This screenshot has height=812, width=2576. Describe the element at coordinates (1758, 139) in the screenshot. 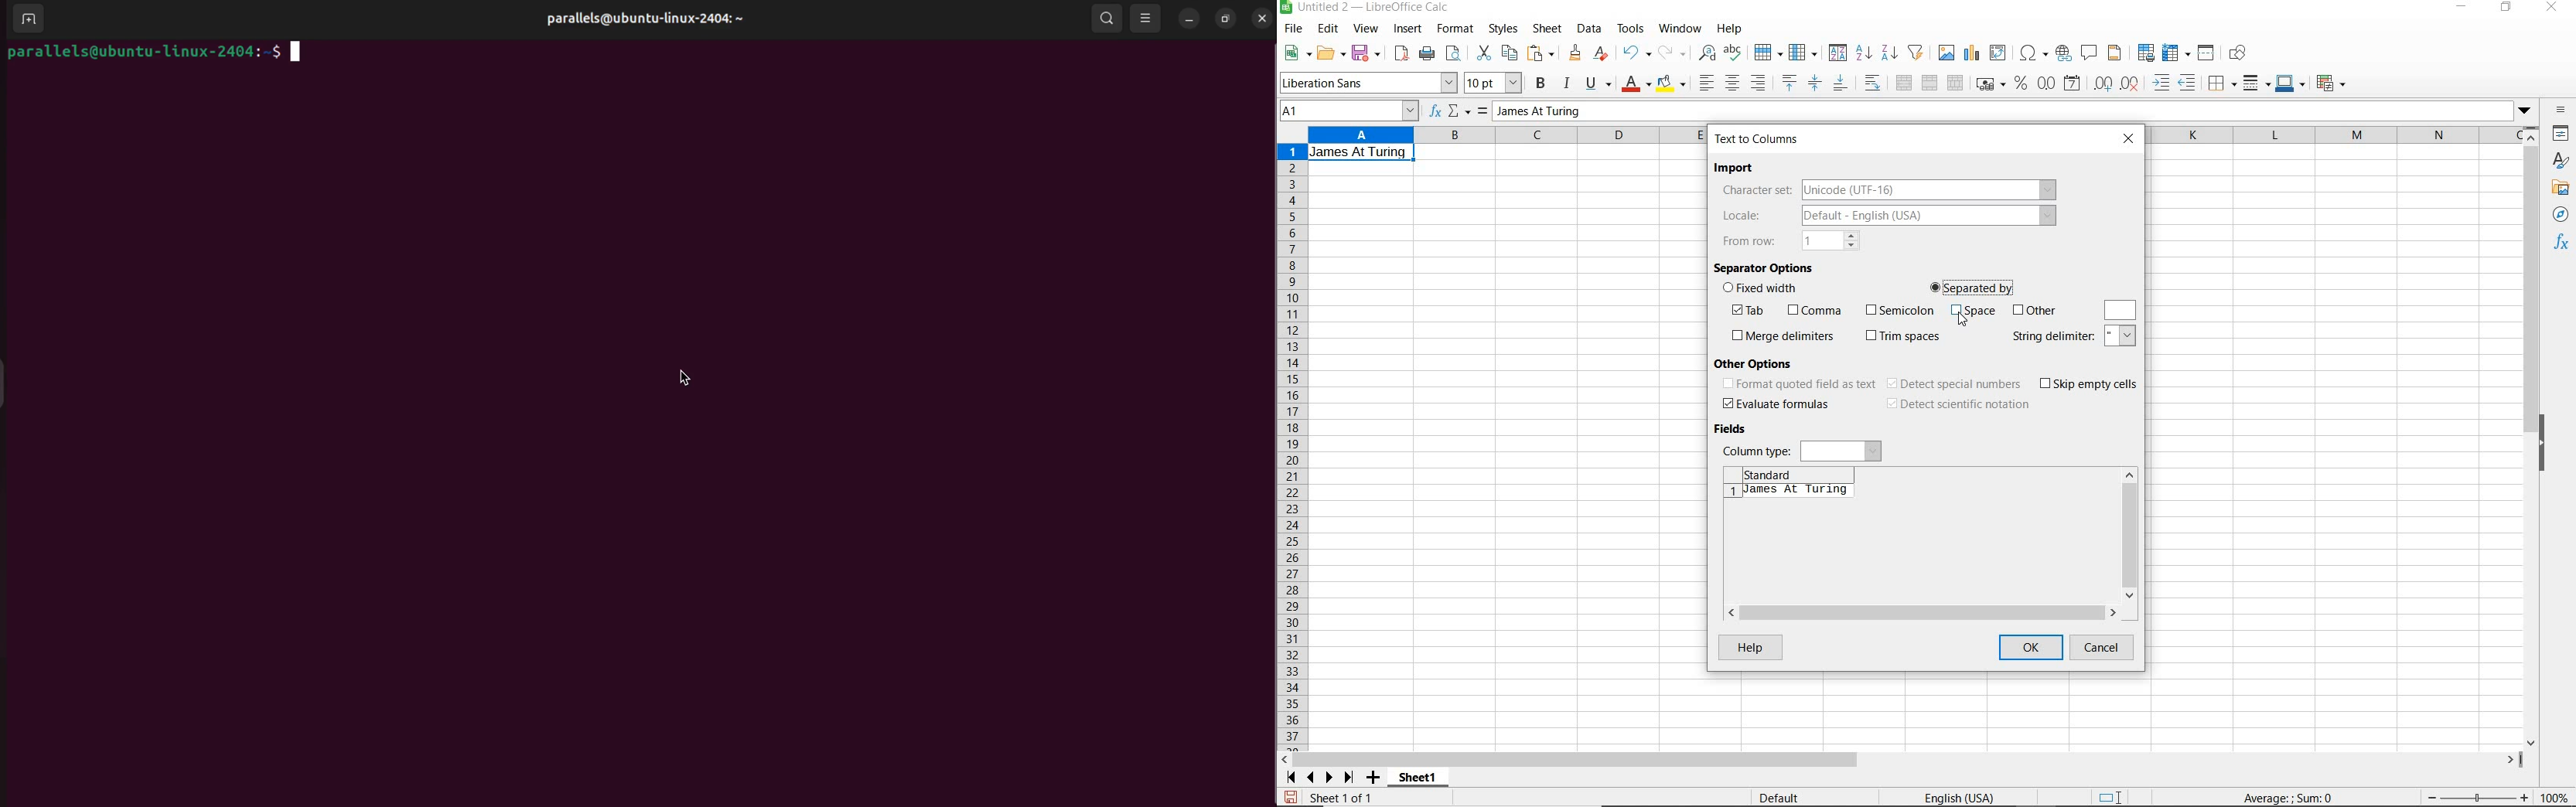

I see `text to column` at that location.